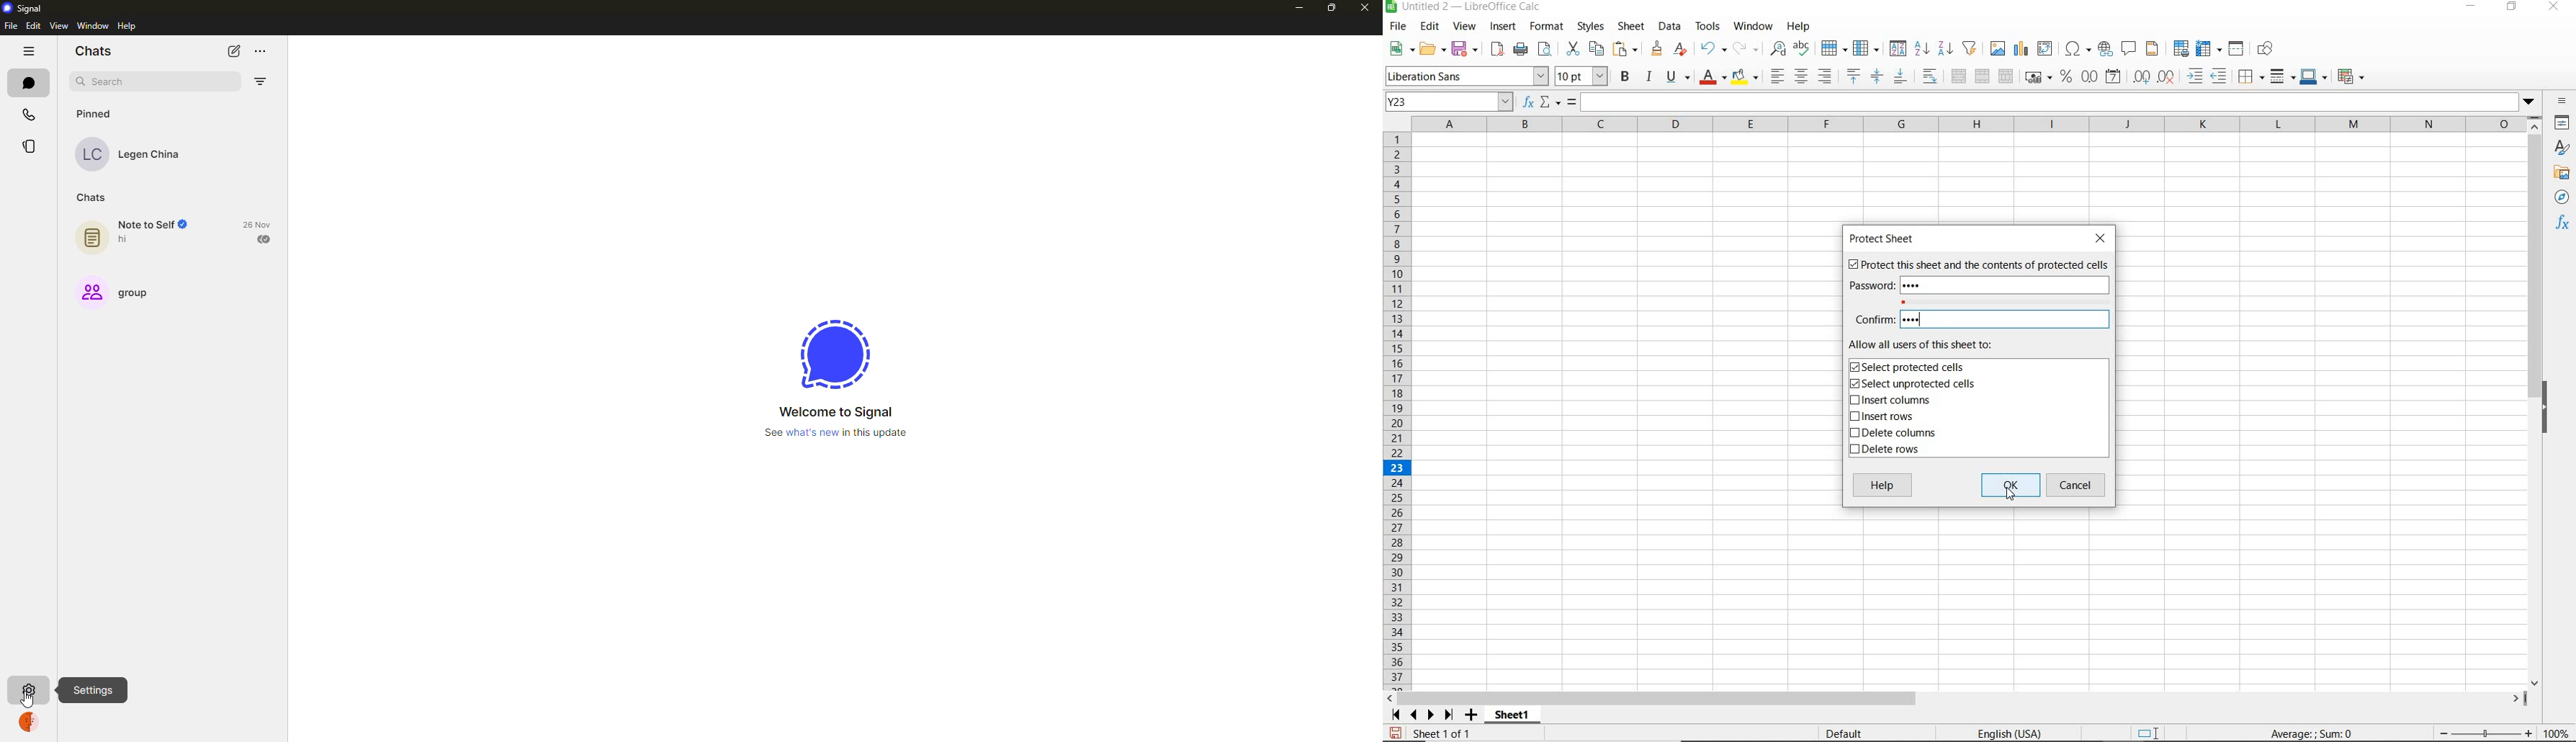 Image resolution: width=2576 pixels, height=756 pixels. Describe the element at coordinates (1885, 239) in the screenshot. I see `PROTECT SHEET` at that location.